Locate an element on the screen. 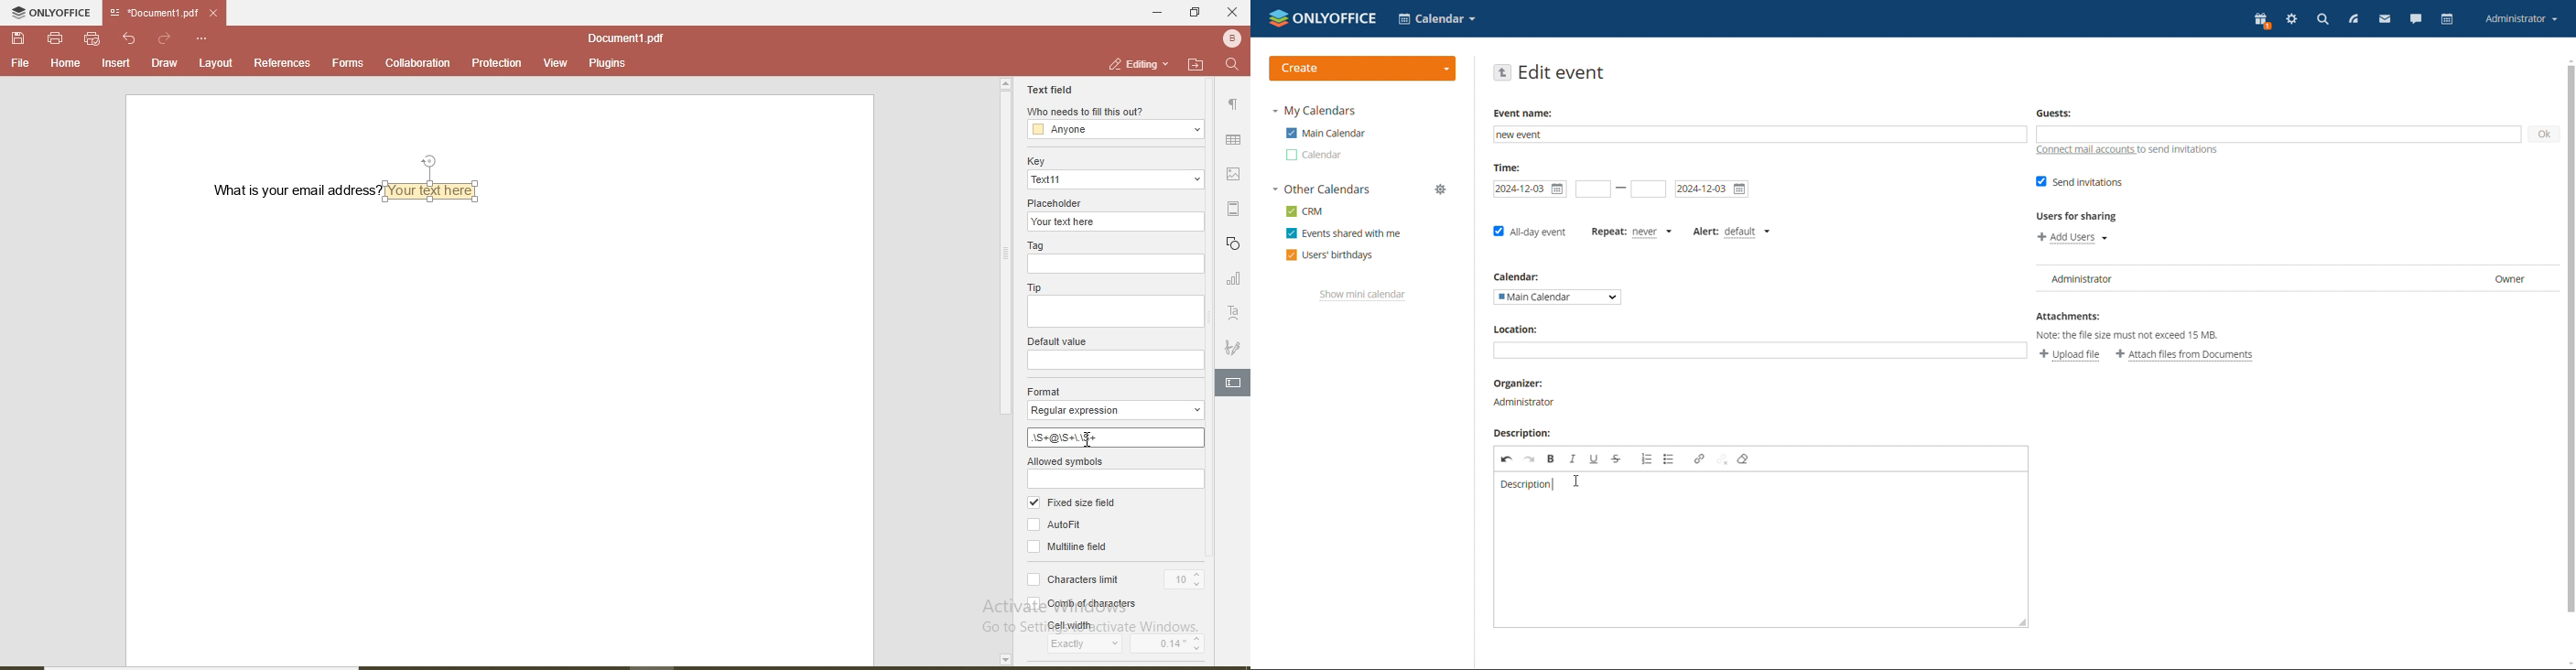  insert/remove bulleted list is located at coordinates (1669, 459).